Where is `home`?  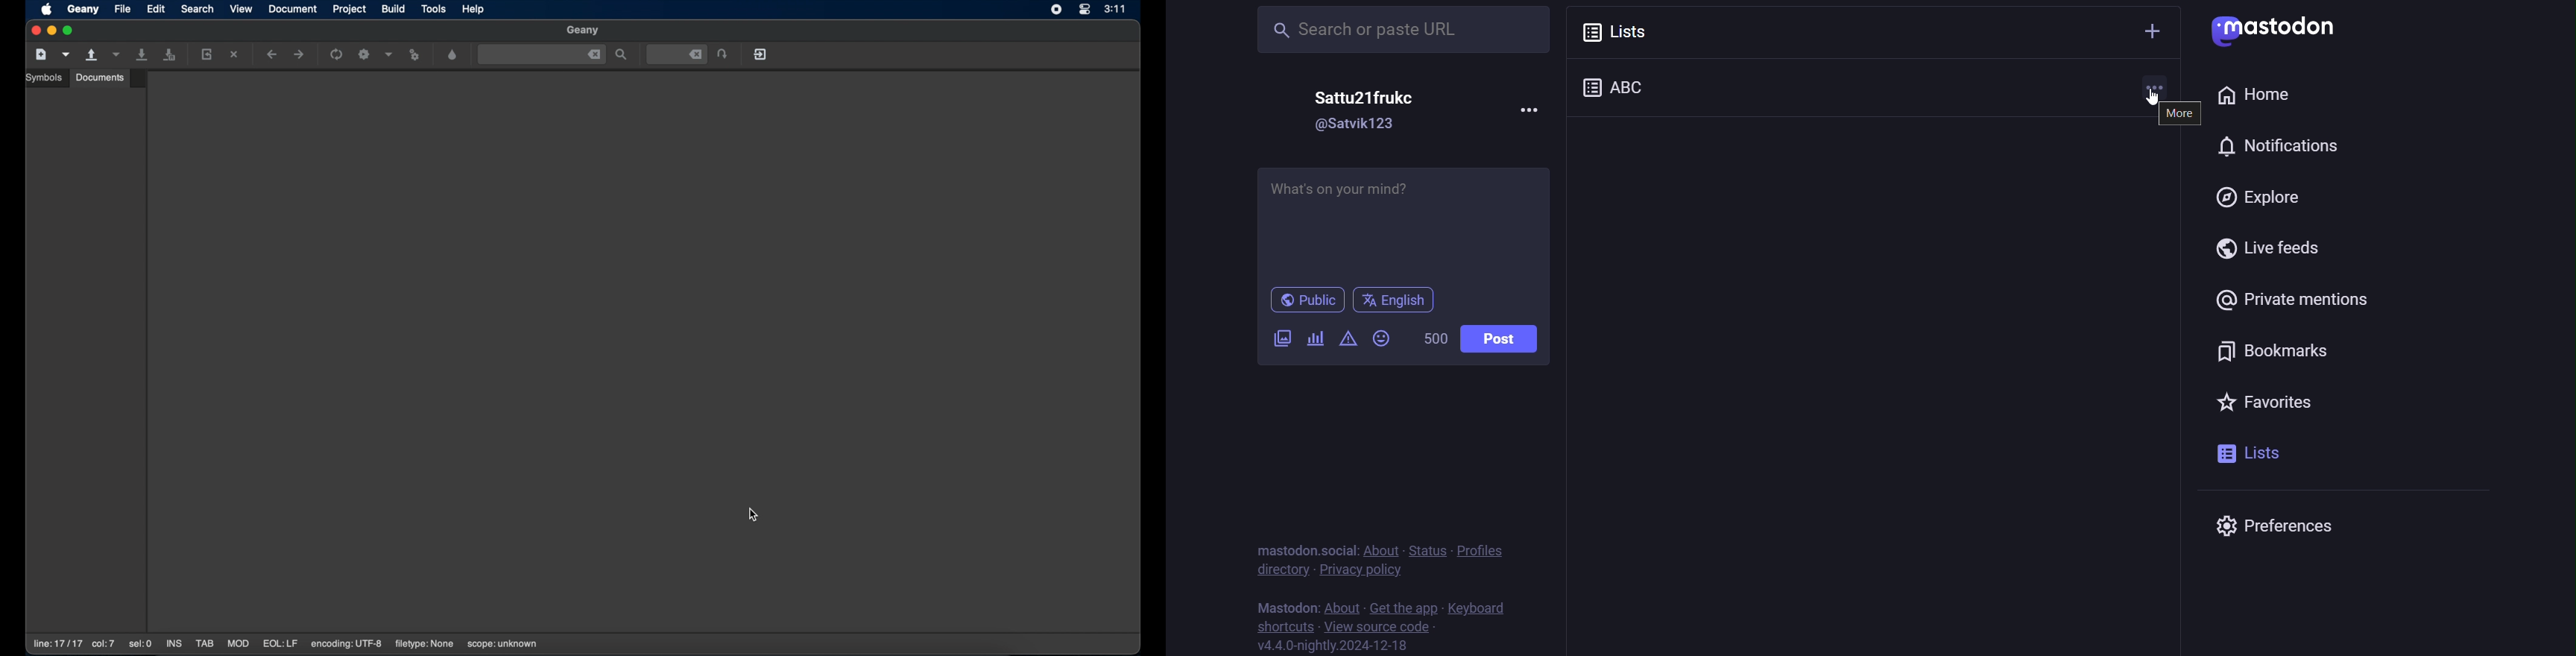
home is located at coordinates (2253, 95).